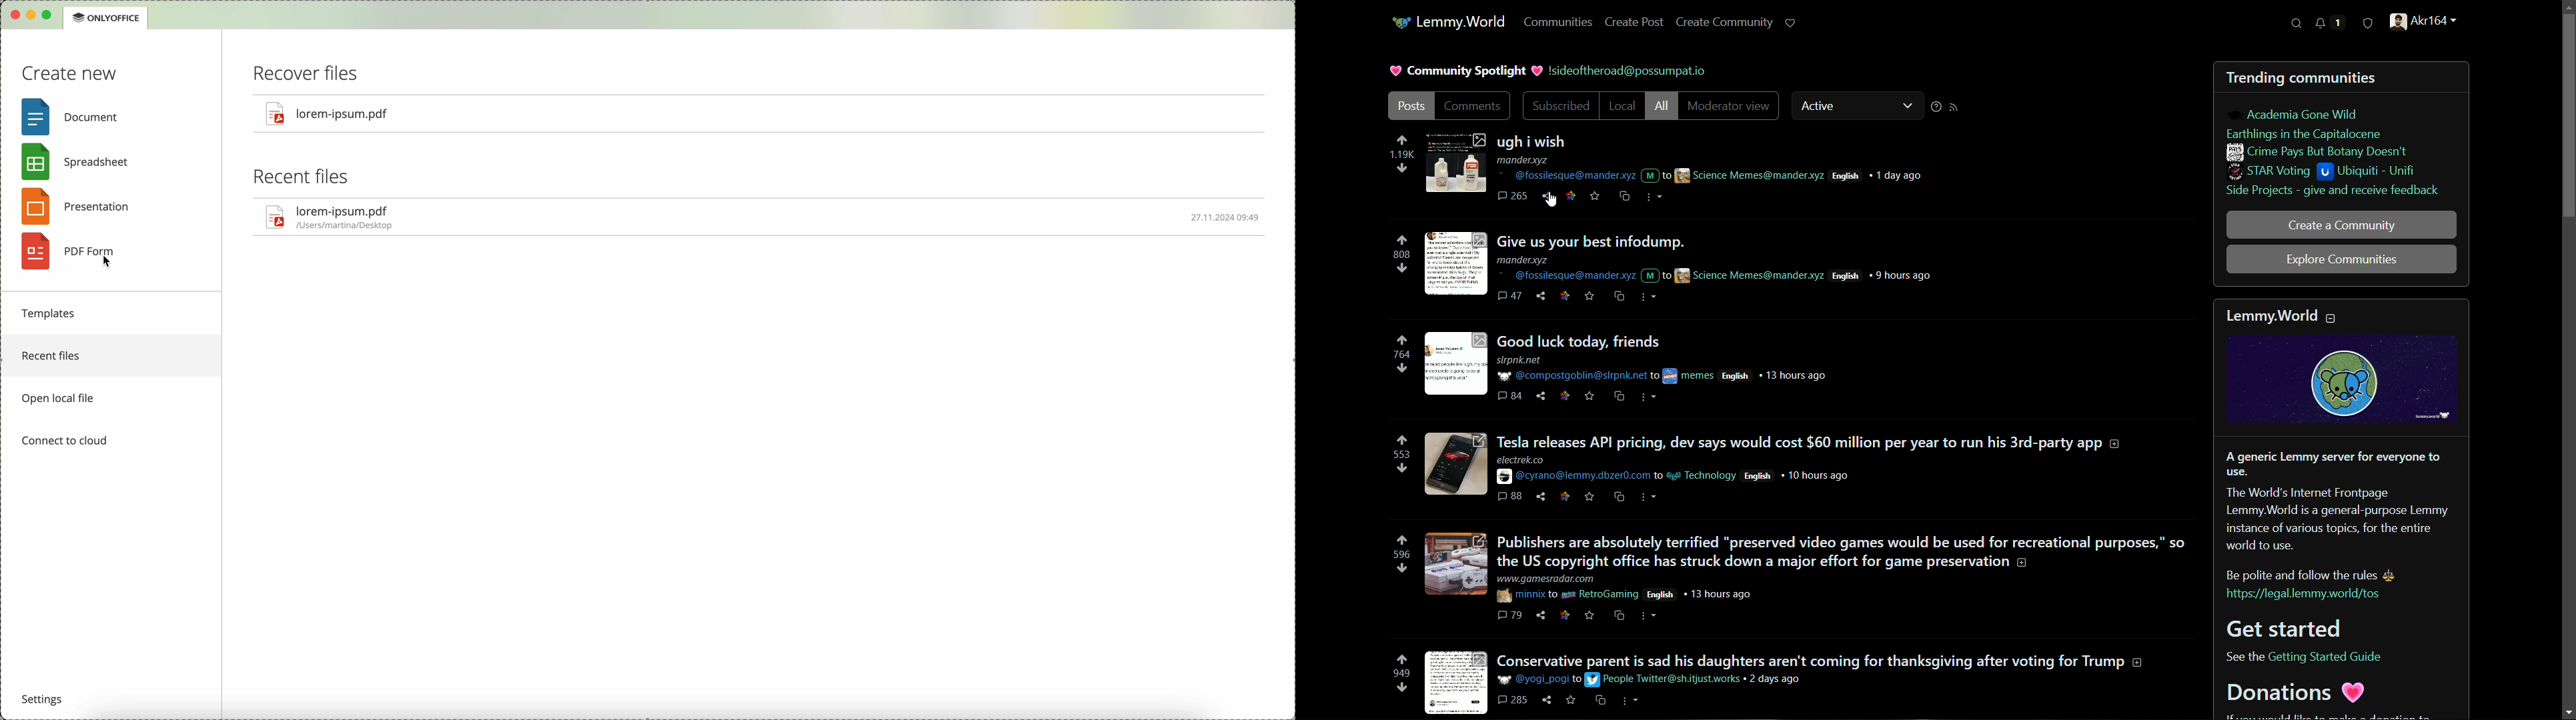  I want to click on link, so click(1563, 397).